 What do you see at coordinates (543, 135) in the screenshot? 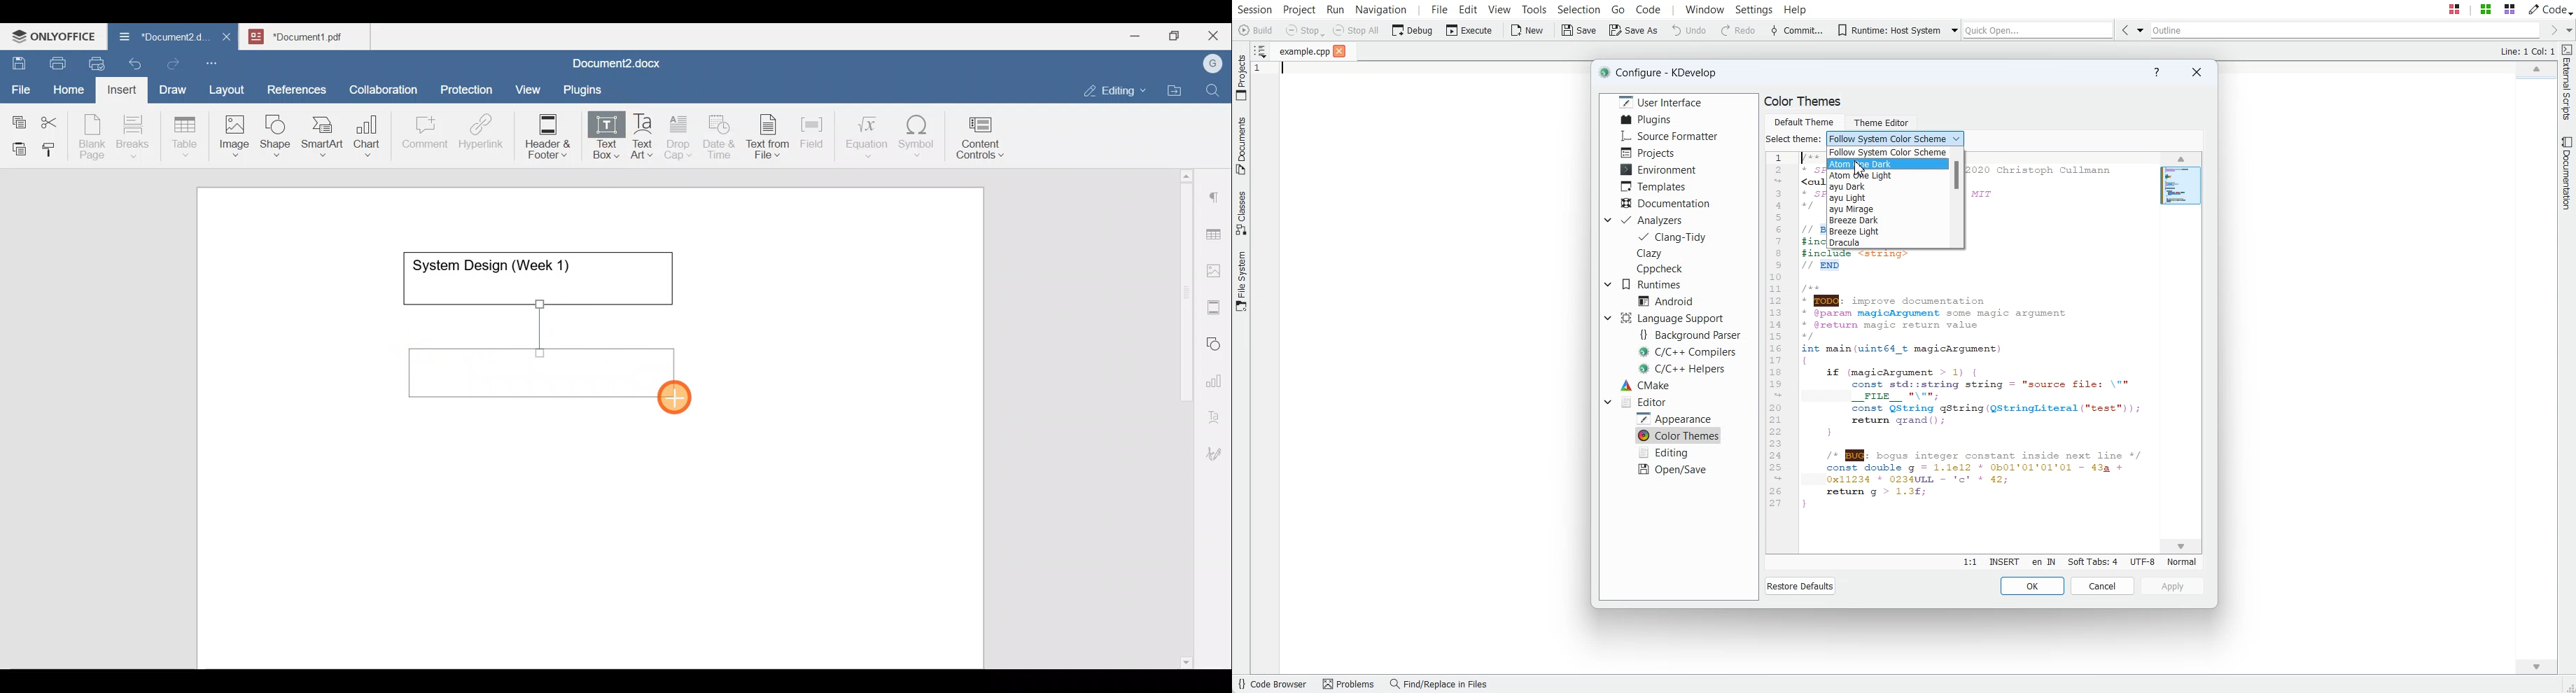
I see `Header & footer` at bounding box center [543, 135].